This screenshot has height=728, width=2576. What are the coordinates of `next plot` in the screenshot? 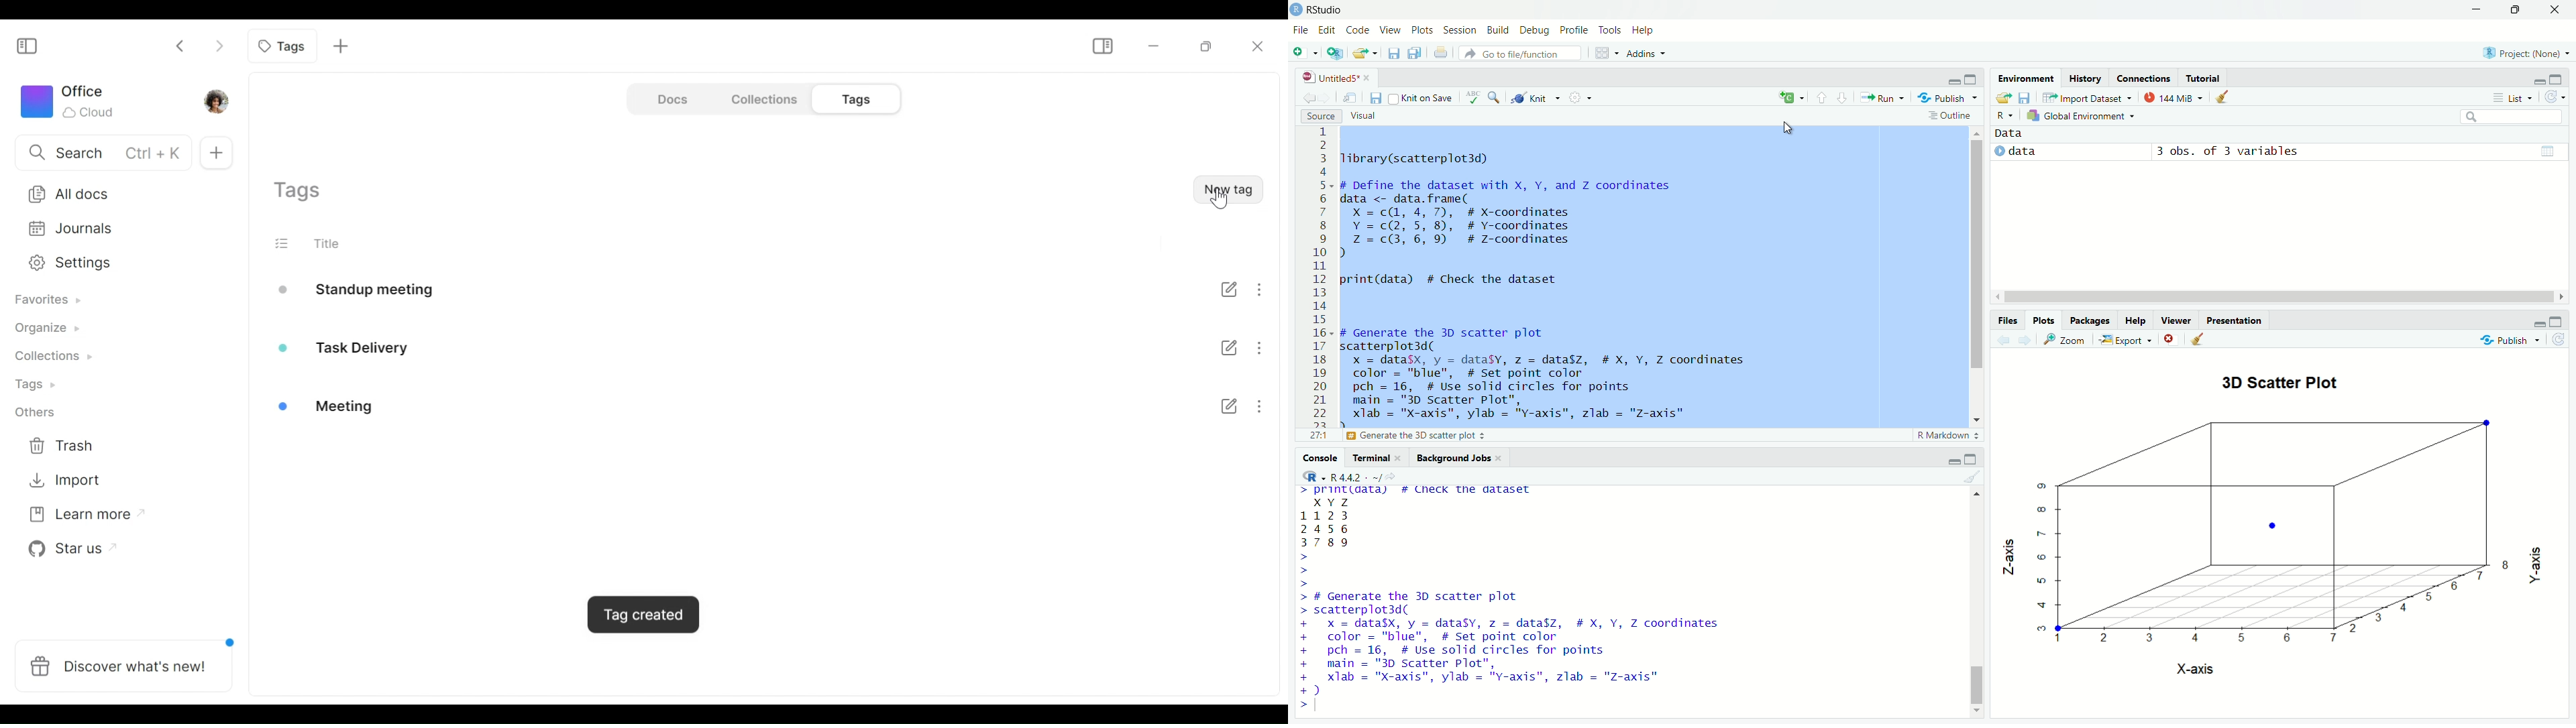 It's located at (2024, 341).